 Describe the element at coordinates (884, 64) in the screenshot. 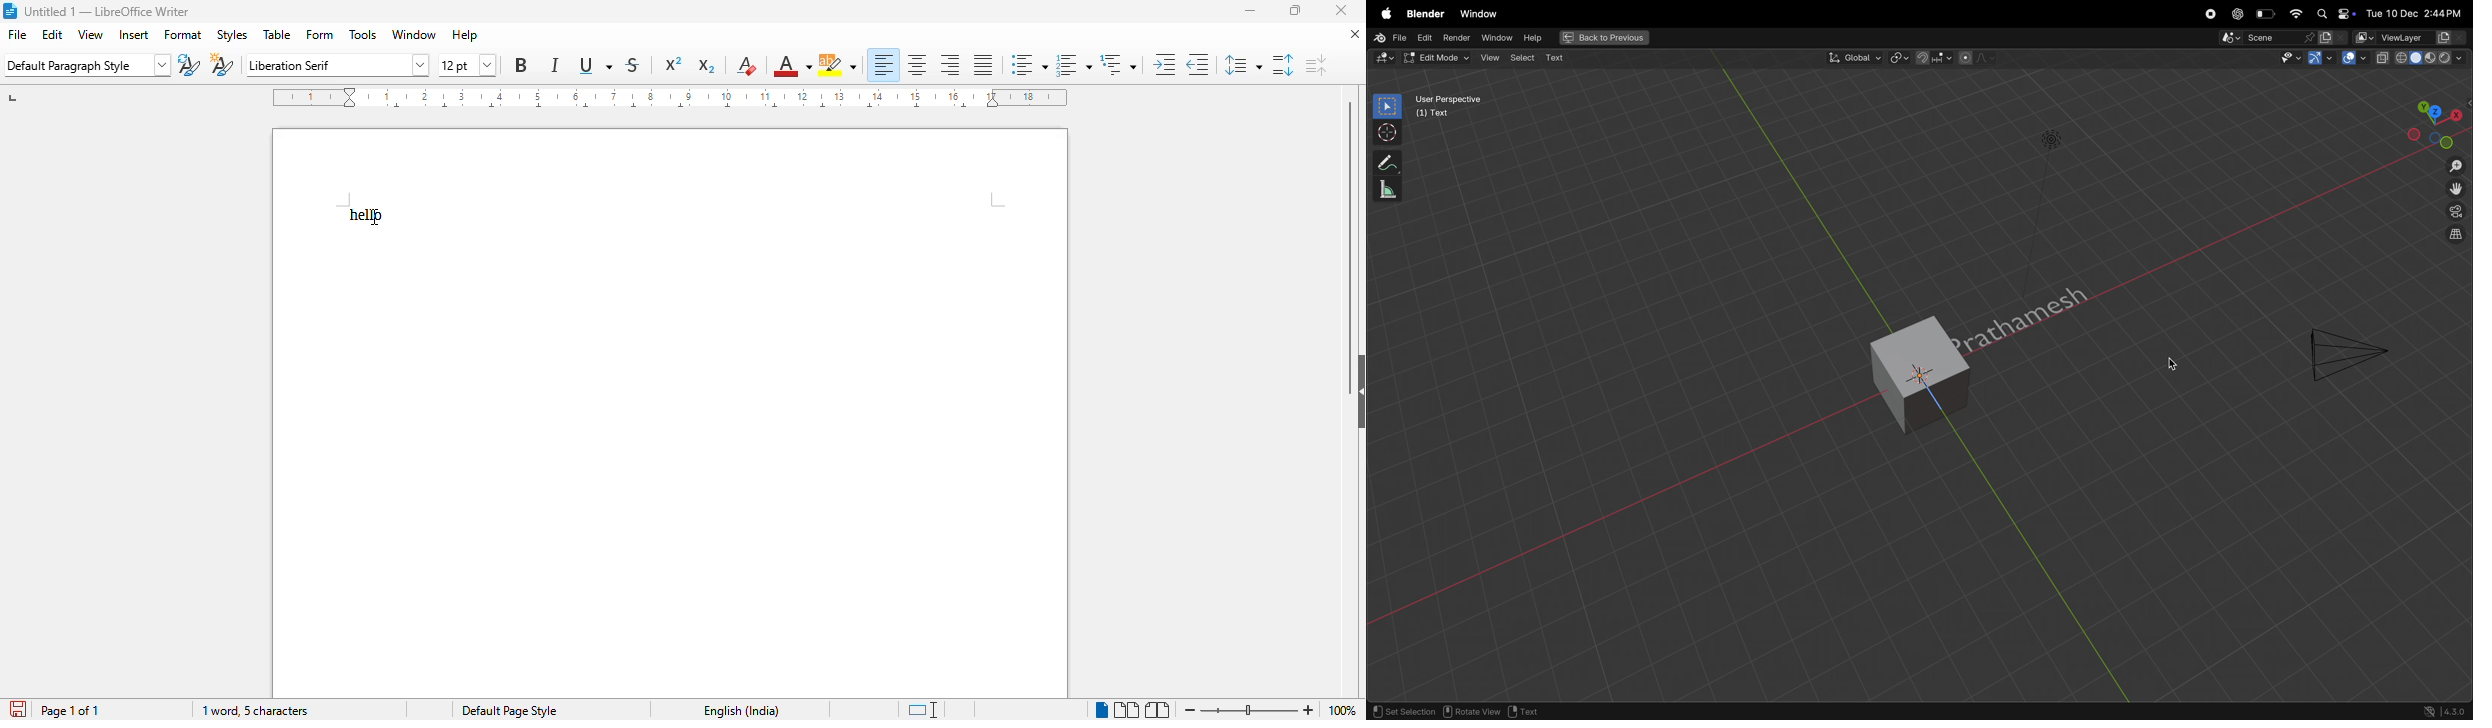

I see `align left` at that location.